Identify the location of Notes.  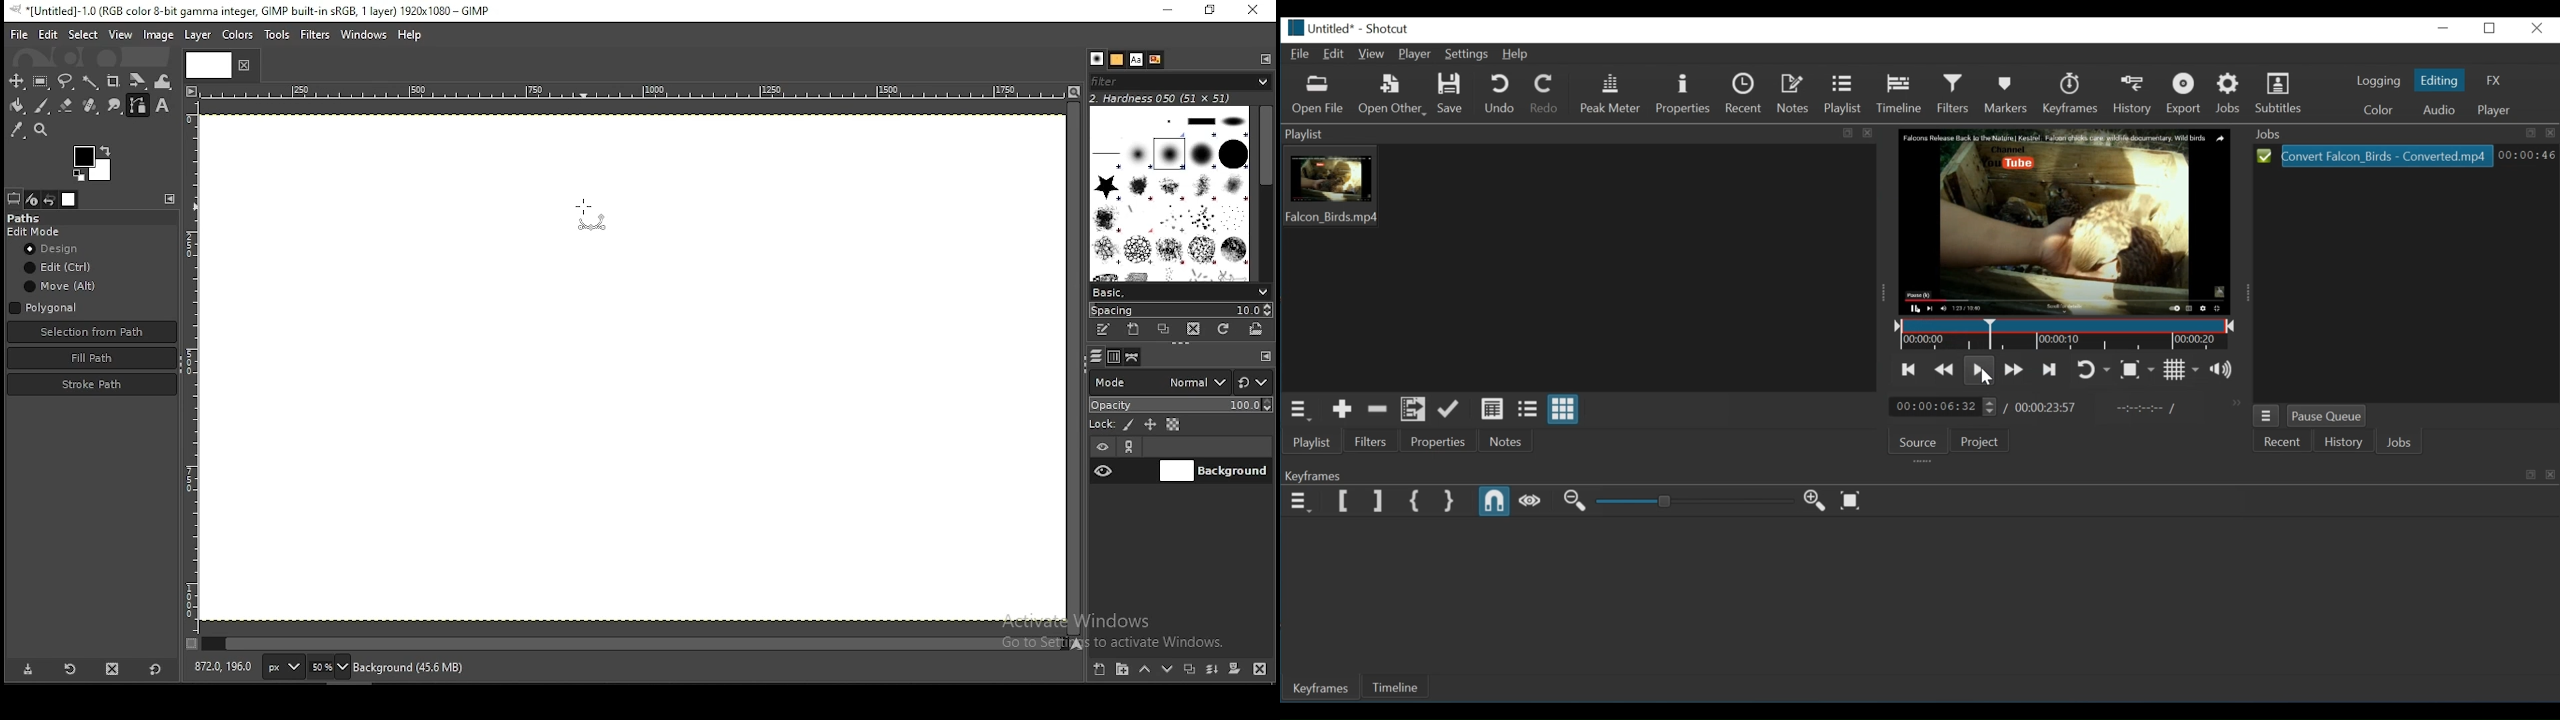
(1791, 93).